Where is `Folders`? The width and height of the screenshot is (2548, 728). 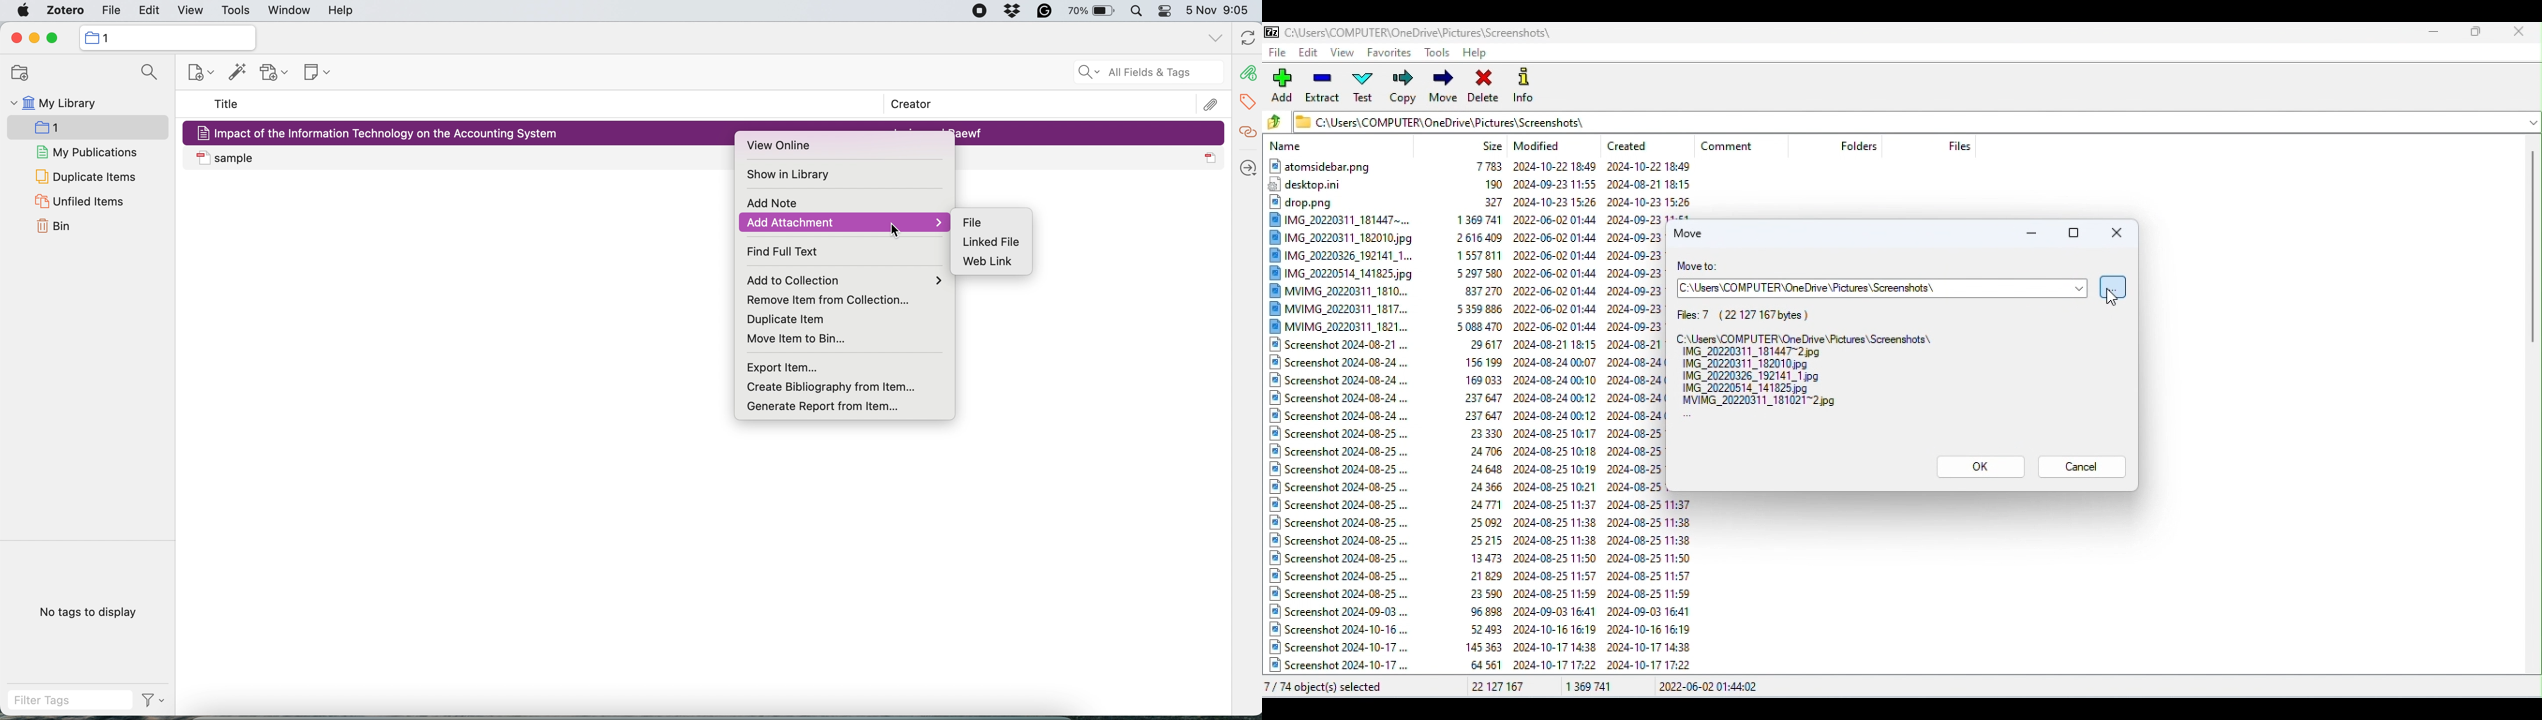
Folders is located at coordinates (1861, 146).